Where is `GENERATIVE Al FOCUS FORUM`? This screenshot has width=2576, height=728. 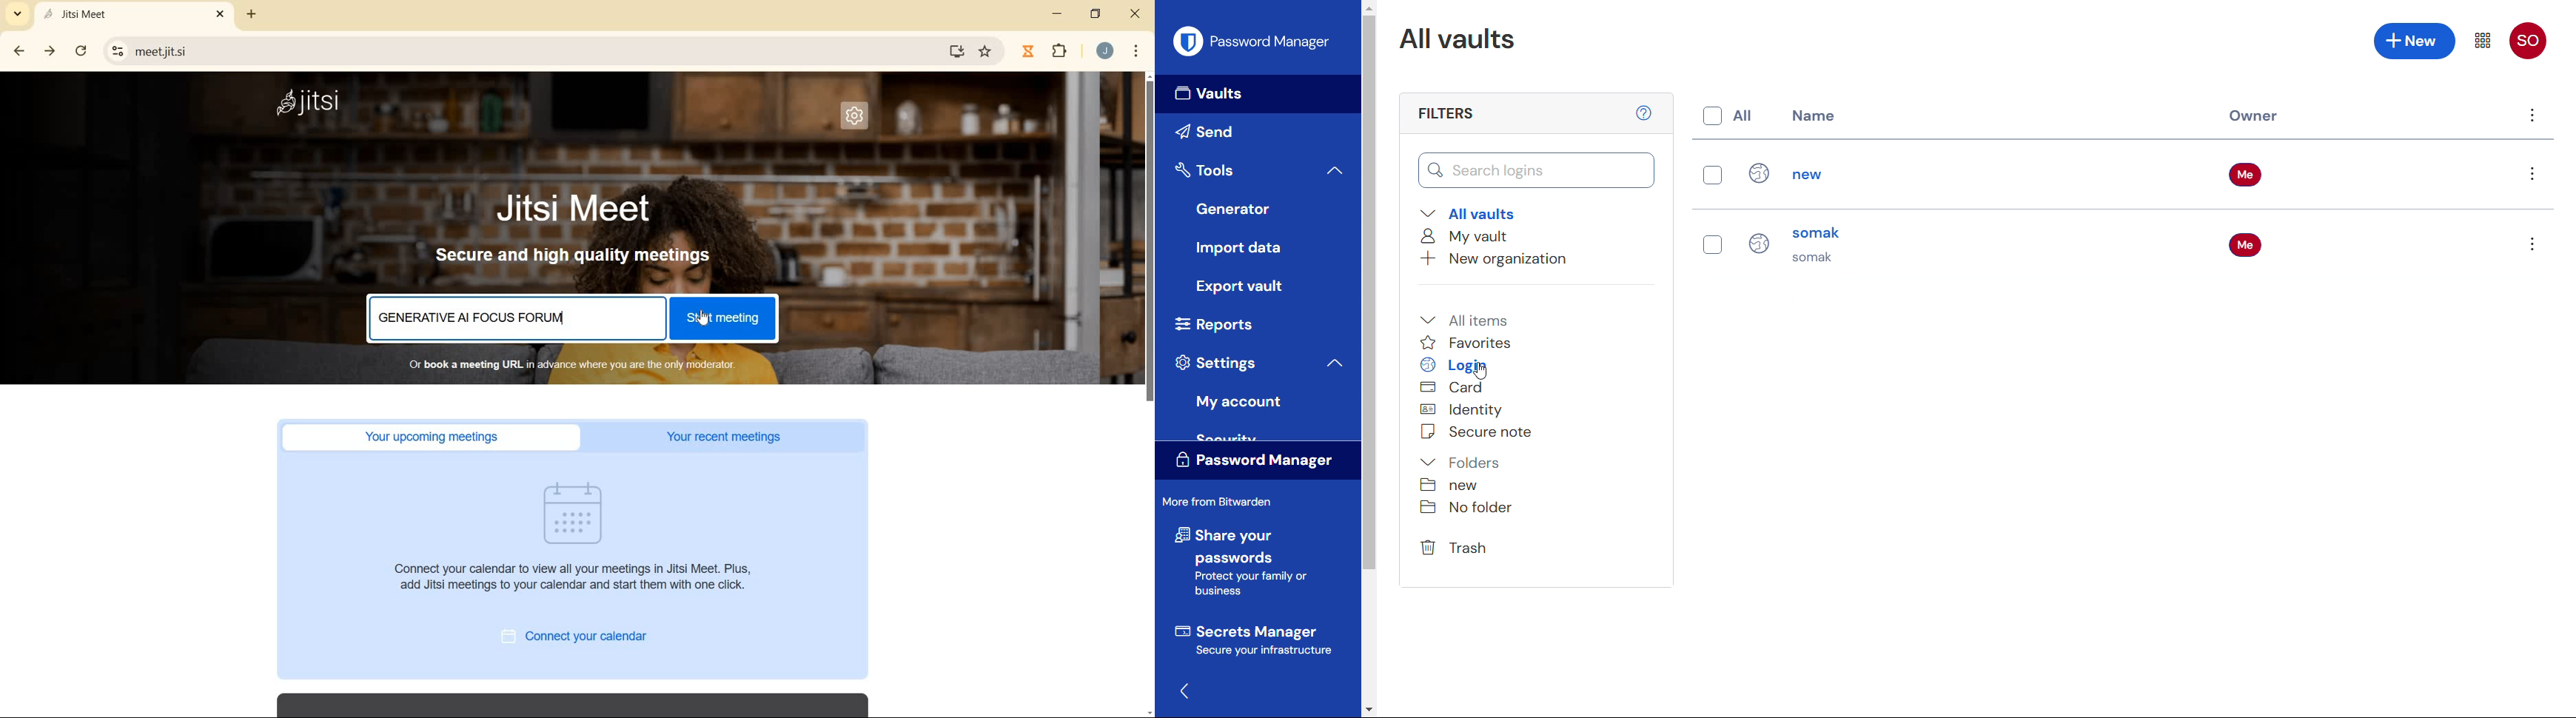
GENERATIVE Al FOCUS FORUM is located at coordinates (479, 319).